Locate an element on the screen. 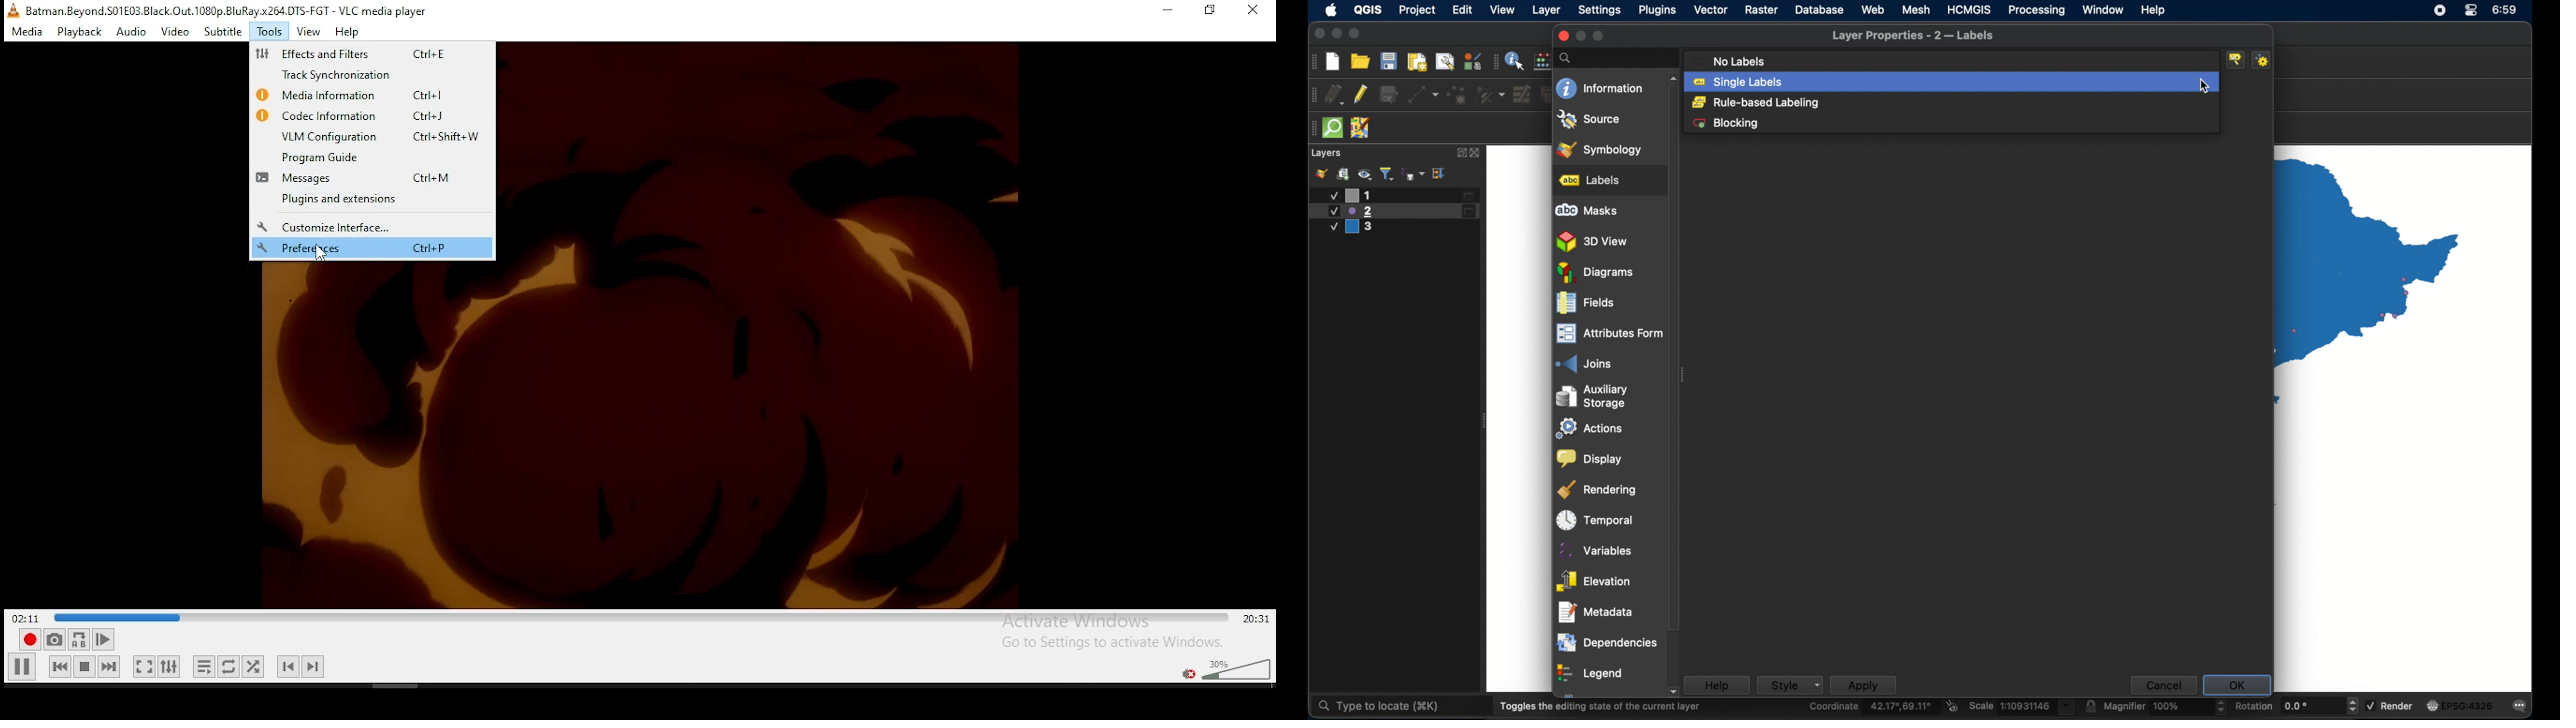 Image resolution: width=2576 pixels, height=728 pixels. loop between point A and point B continuously. Click set point A. is located at coordinates (78, 640).